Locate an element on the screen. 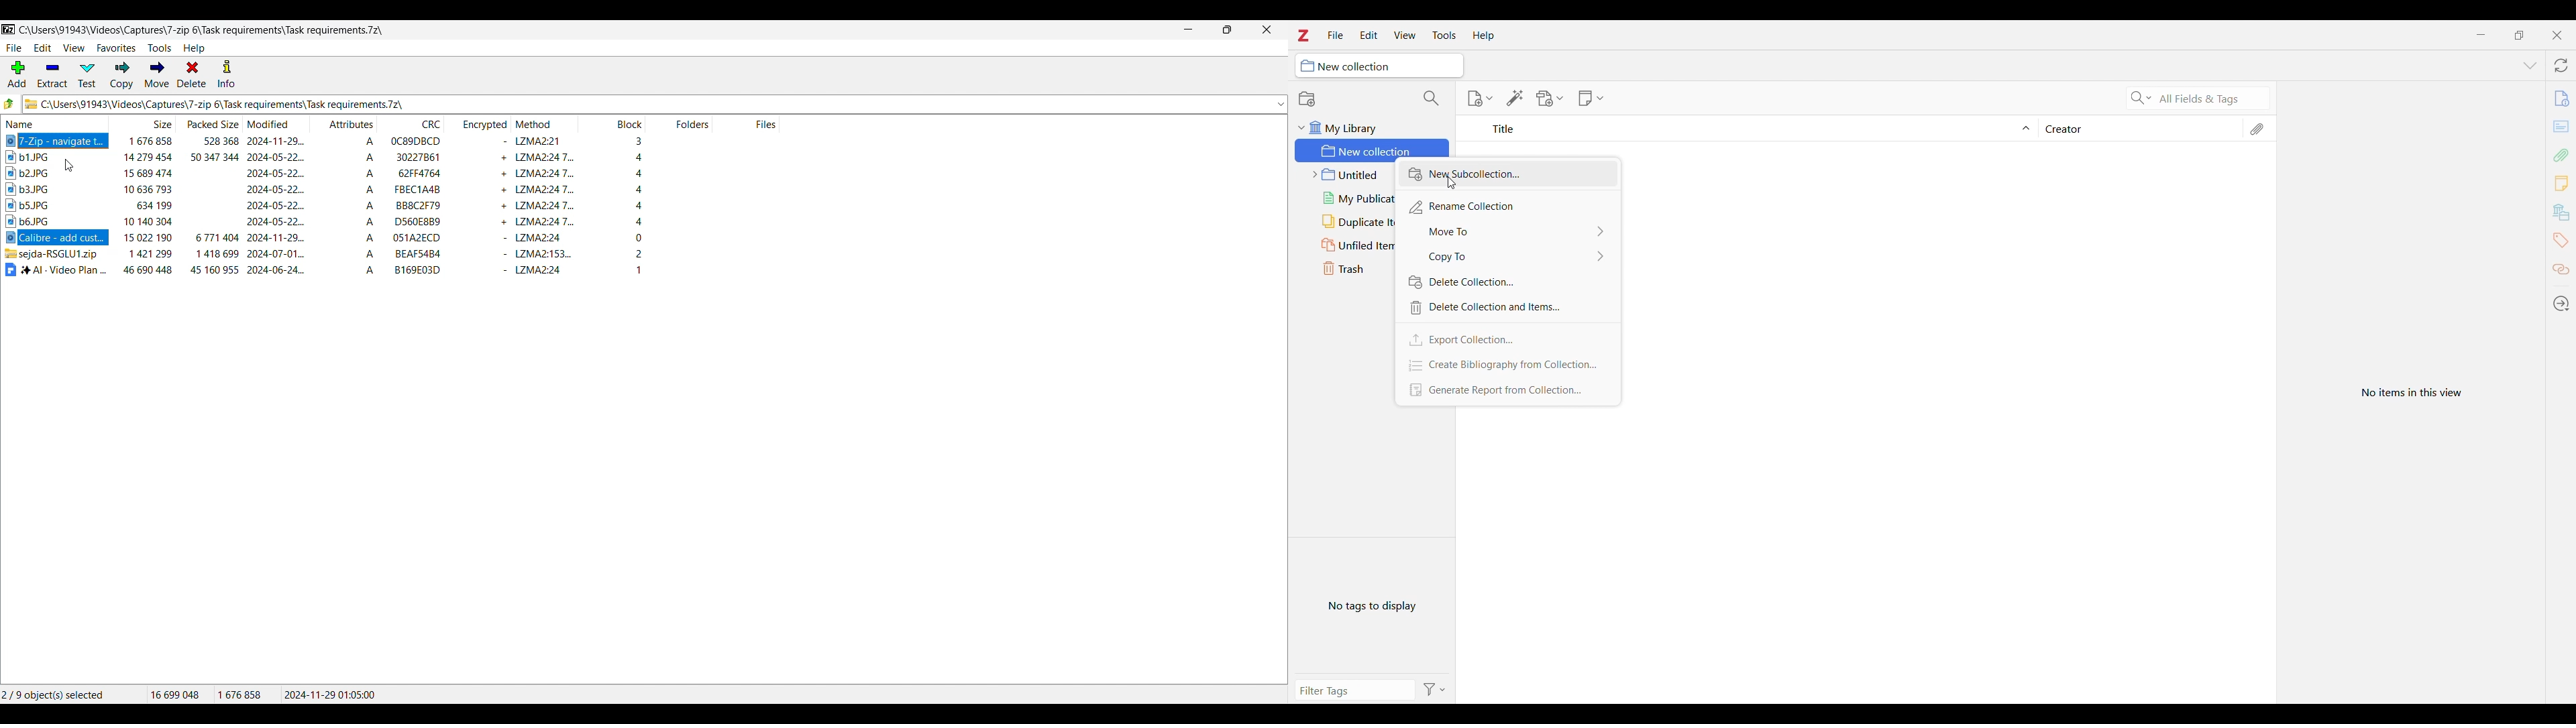  My publications folder is located at coordinates (1345, 199).